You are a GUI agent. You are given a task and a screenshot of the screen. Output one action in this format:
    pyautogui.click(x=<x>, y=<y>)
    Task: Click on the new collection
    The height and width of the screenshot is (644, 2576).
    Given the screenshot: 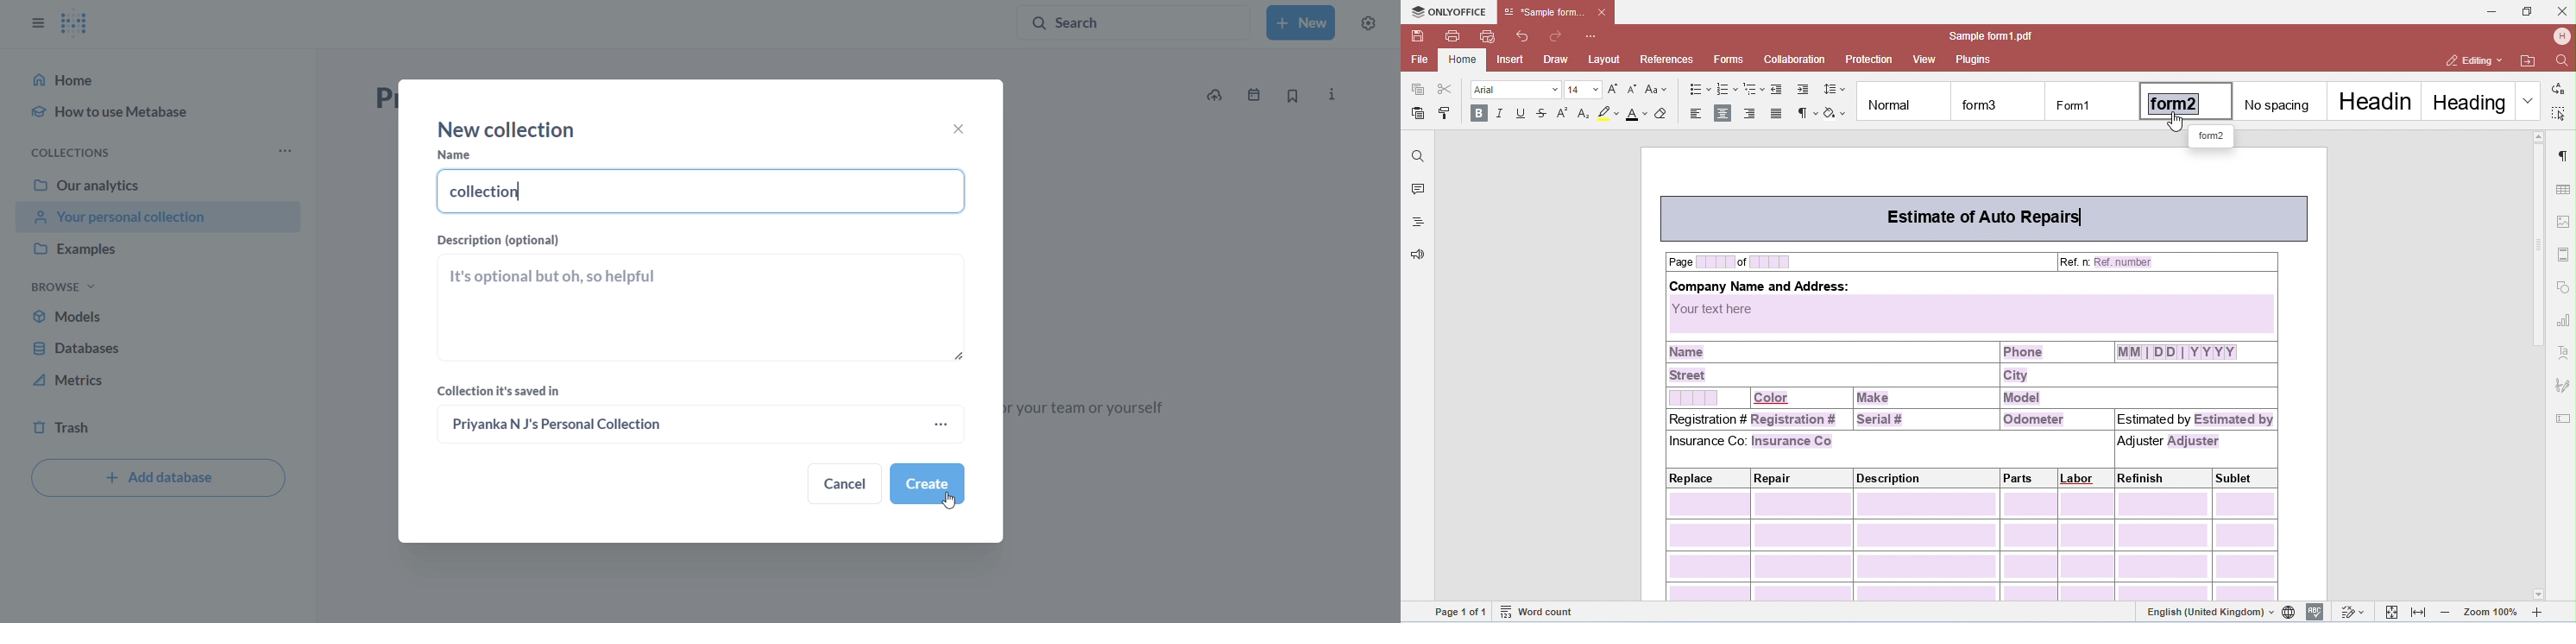 What is the action you would take?
    pyautogui.click(x=509, y=130)
    